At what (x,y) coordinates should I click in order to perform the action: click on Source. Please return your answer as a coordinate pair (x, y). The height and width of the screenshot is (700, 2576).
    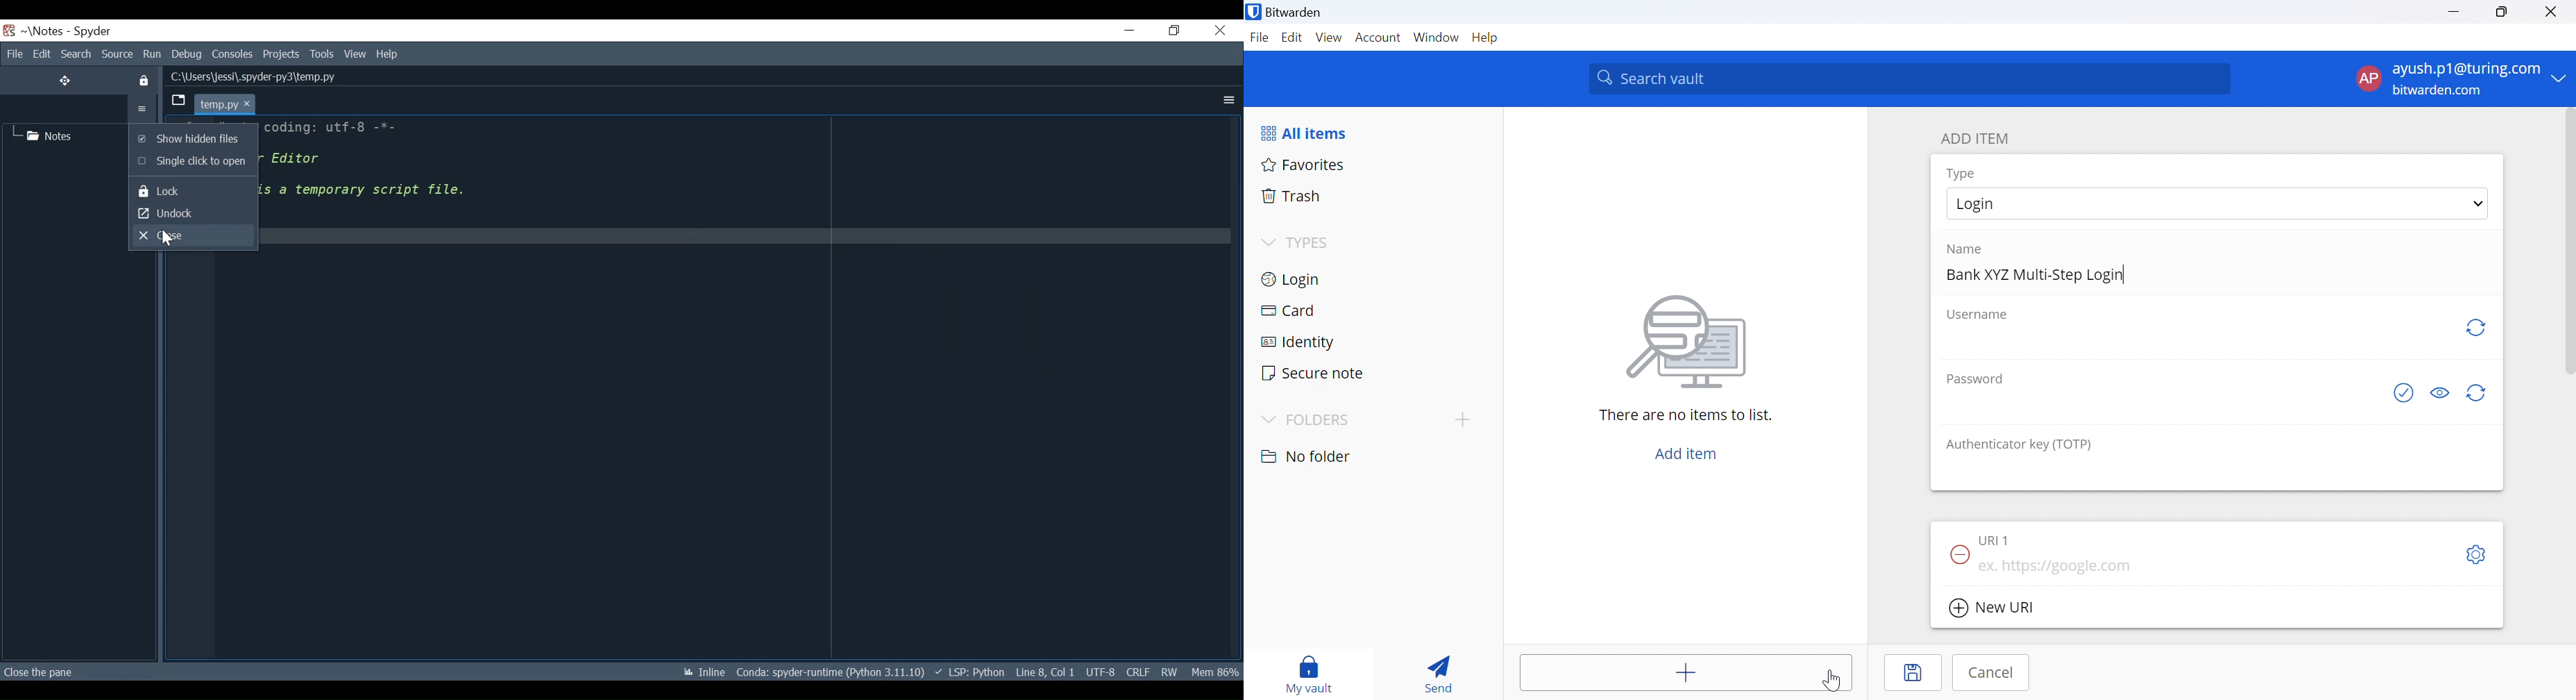
    Looking at the image, I should click on (117, 54).